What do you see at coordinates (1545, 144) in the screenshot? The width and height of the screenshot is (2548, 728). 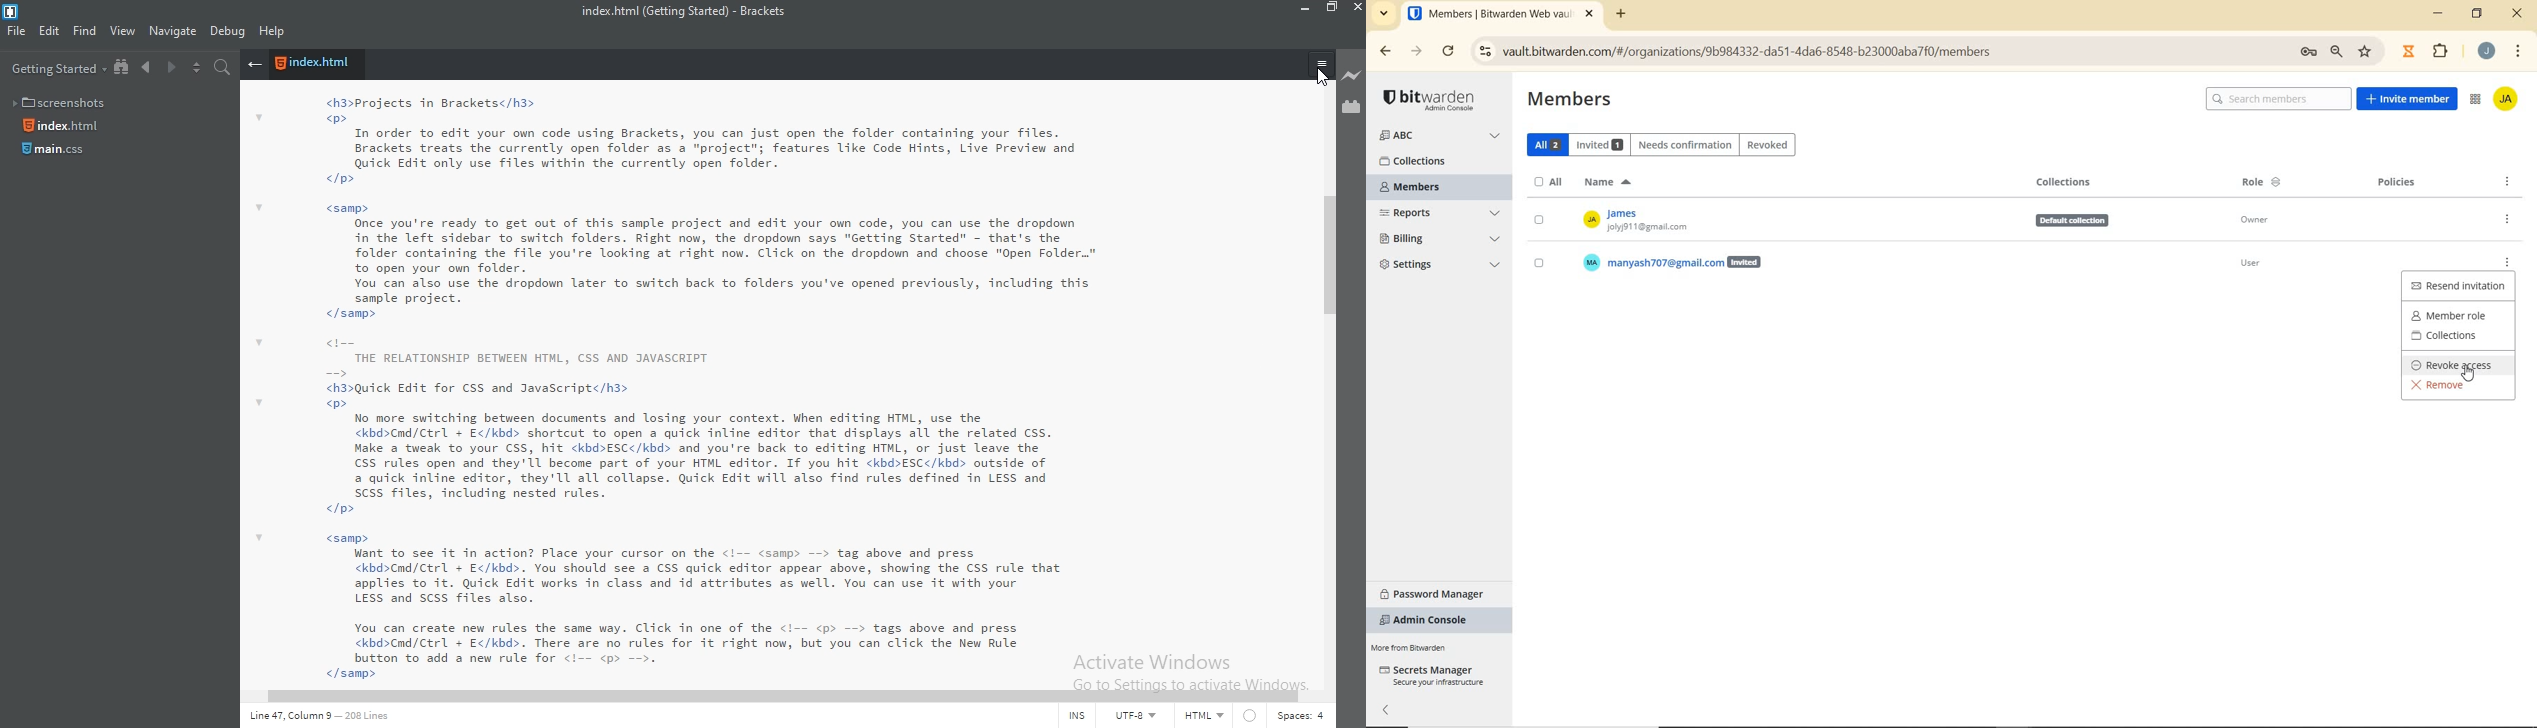 I see `ALL` at bounding box center [1545, 144].